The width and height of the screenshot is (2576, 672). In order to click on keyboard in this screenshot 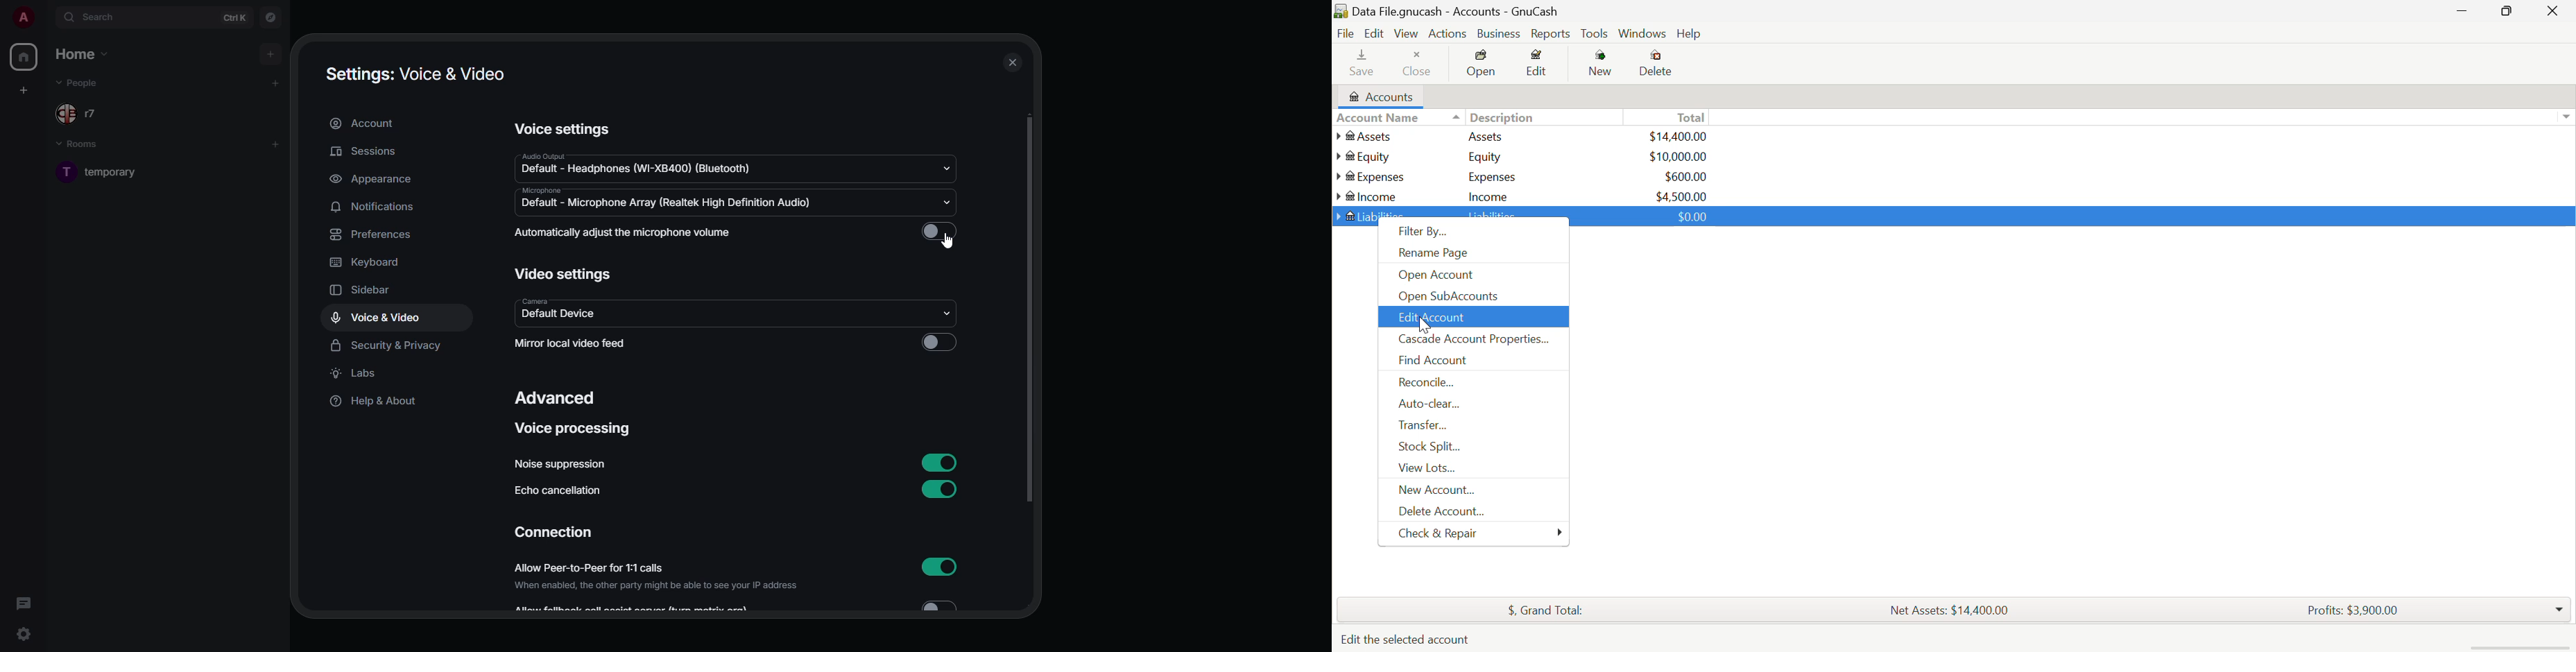, I will do `click(368, 263)`.